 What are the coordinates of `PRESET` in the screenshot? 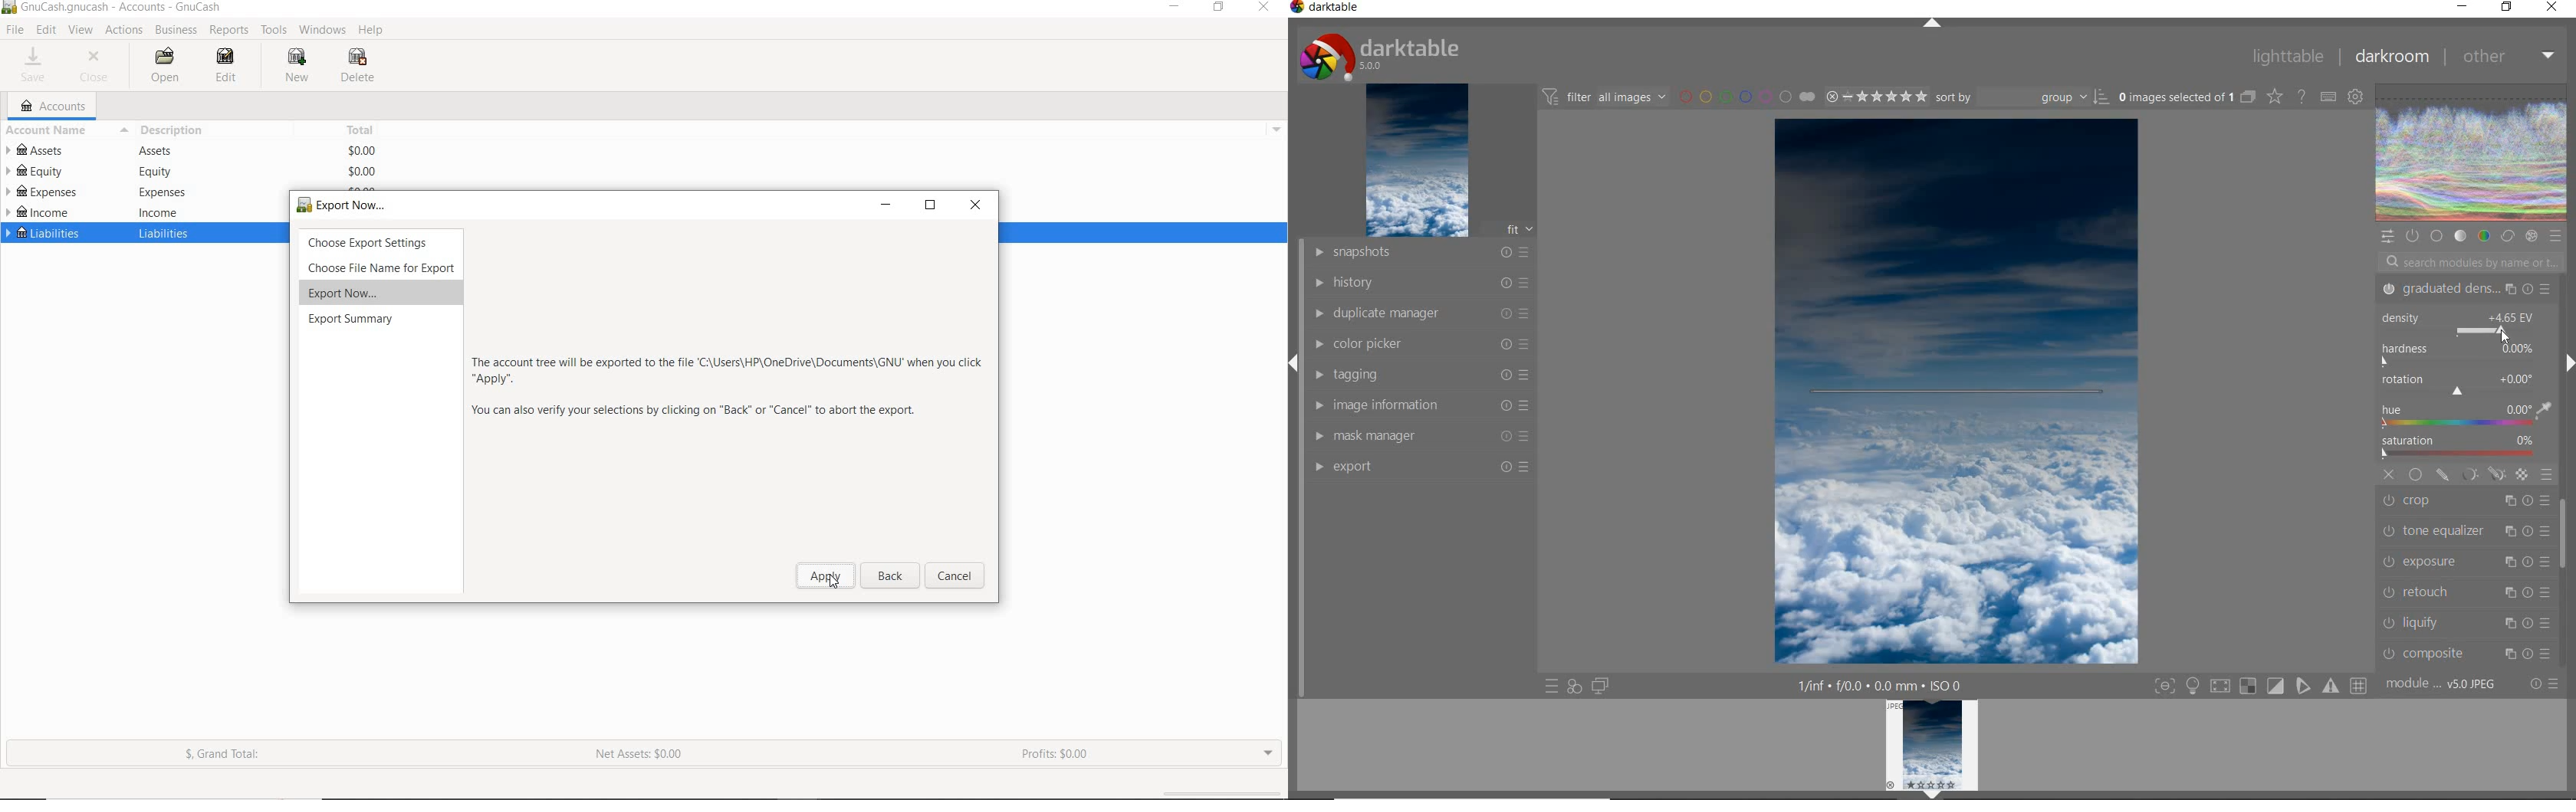 It's located at (2556, 236).